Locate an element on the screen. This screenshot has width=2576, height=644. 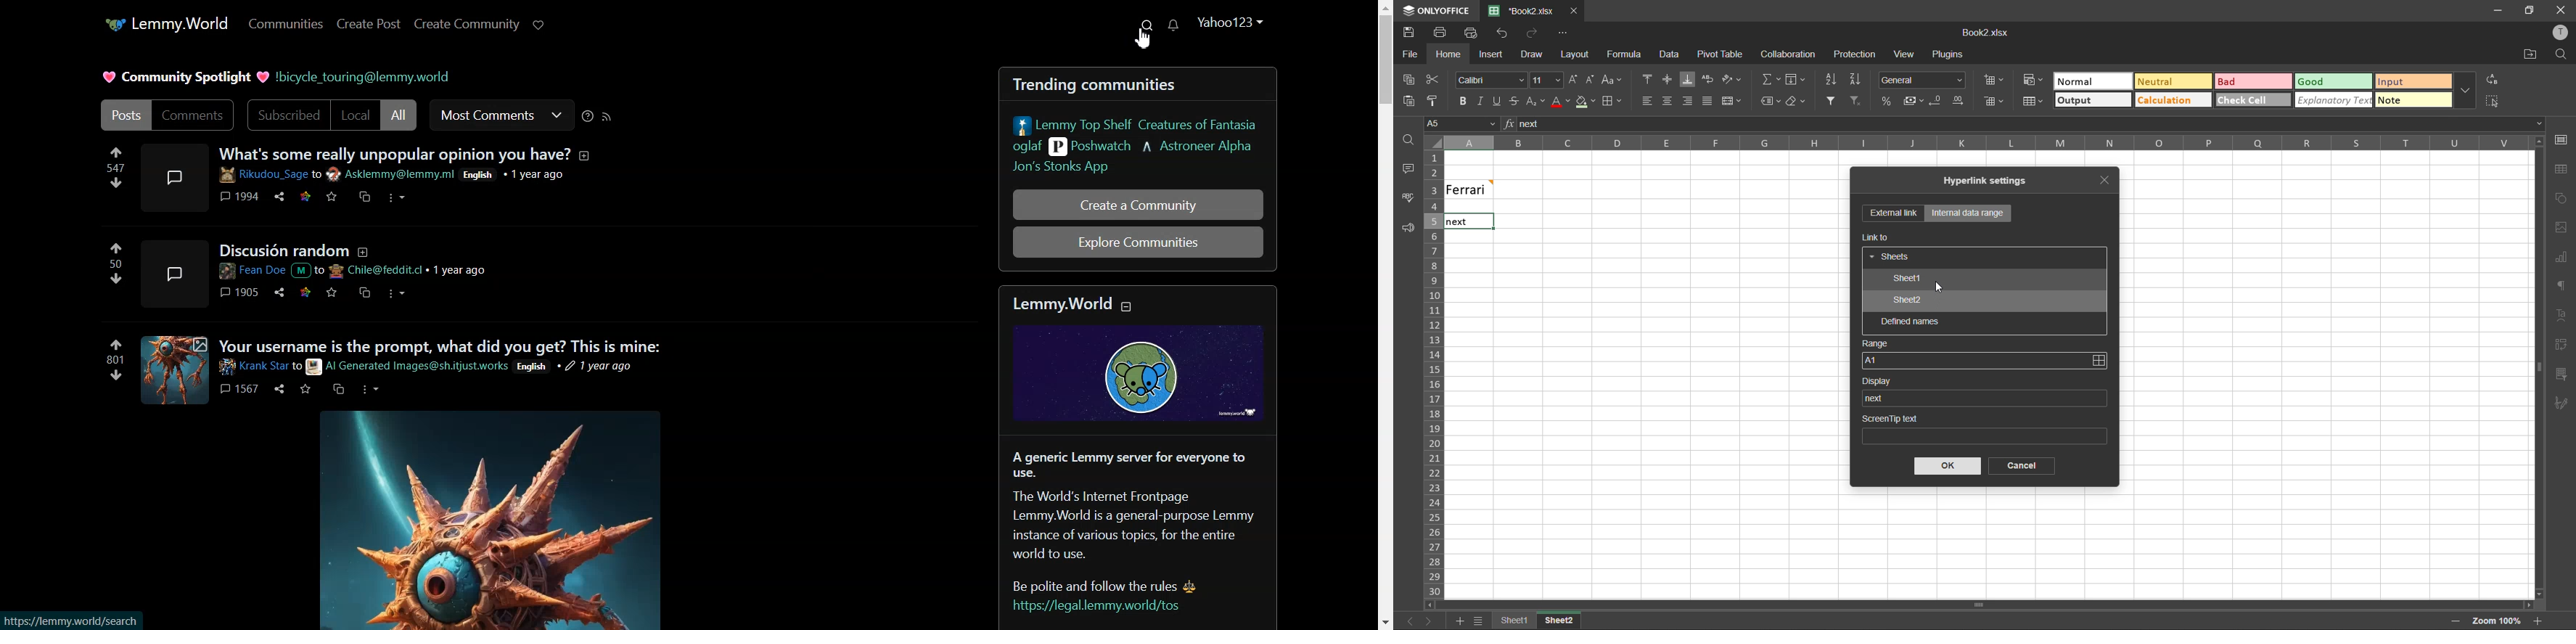
Your username is the prompt, what did you get? This is mine: is located at coordinates (441, 345).